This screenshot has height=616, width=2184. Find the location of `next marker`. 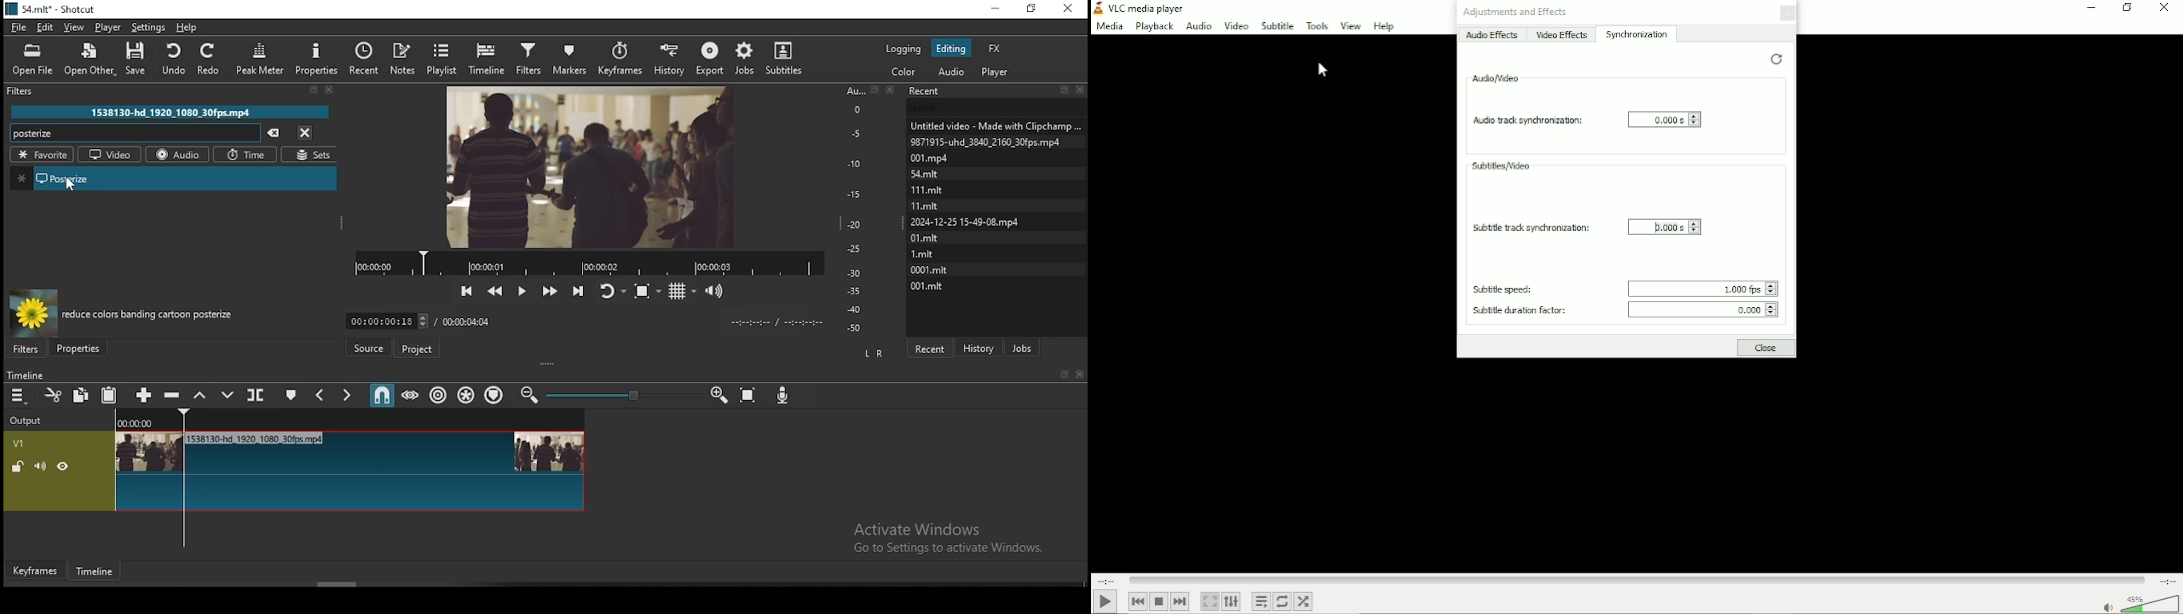

next marker is located at coordinates (345, 396).